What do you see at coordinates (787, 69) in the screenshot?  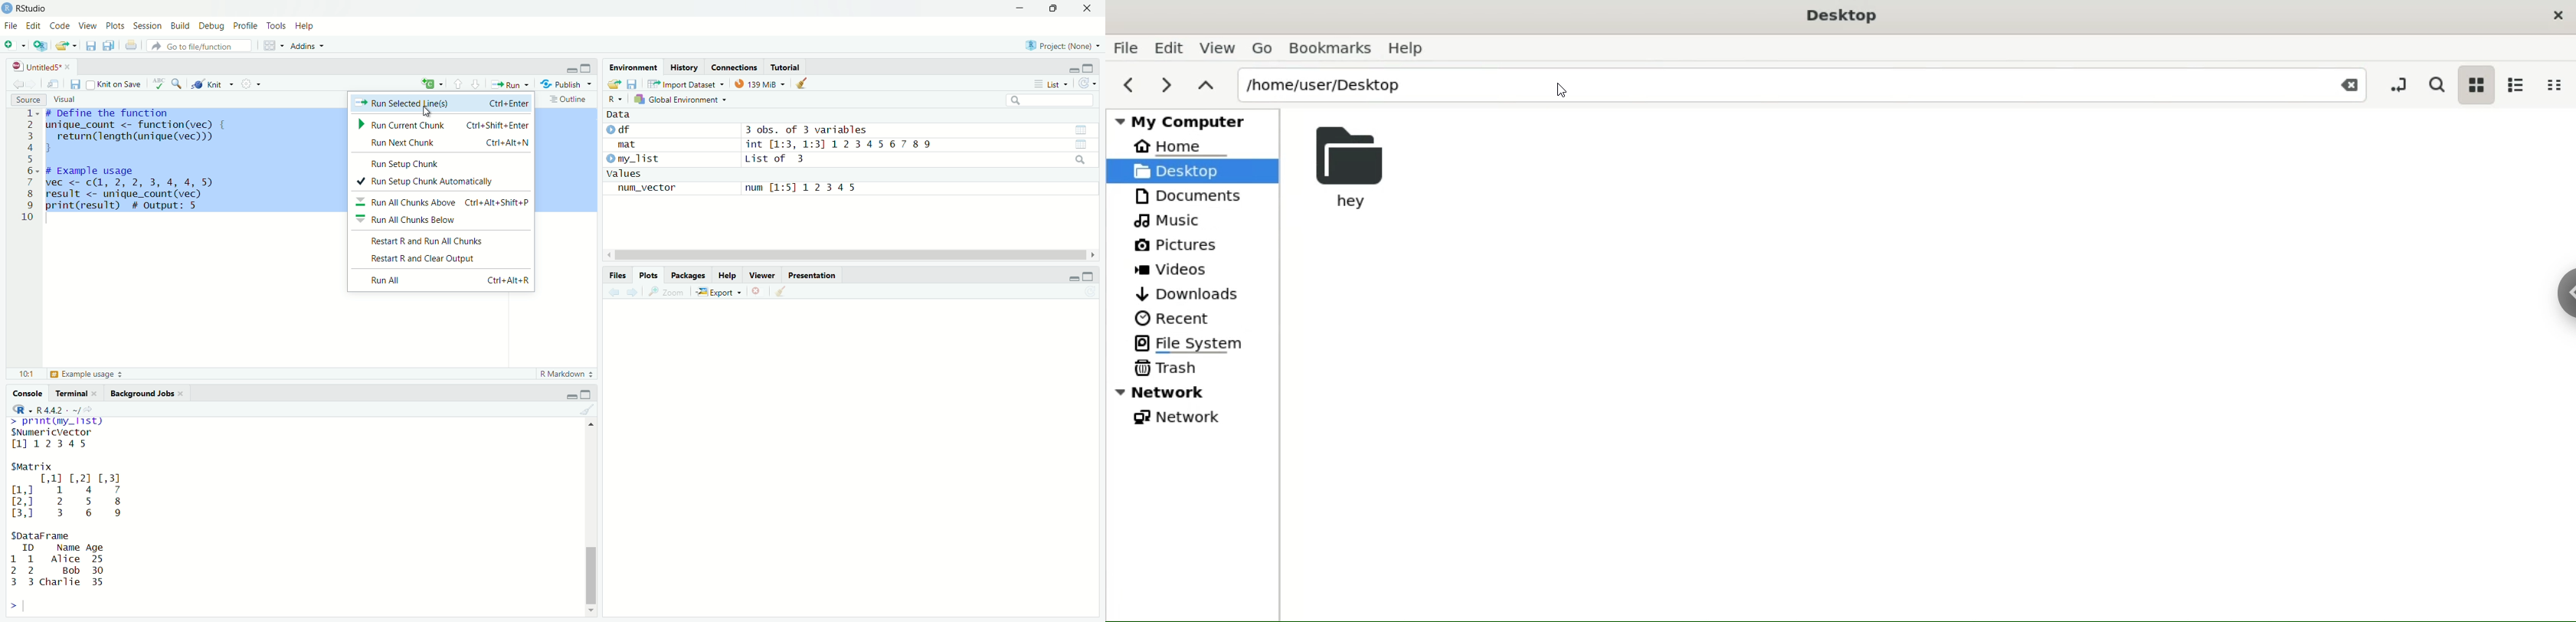 I see `tutorial` at bounding box center [787, 69].